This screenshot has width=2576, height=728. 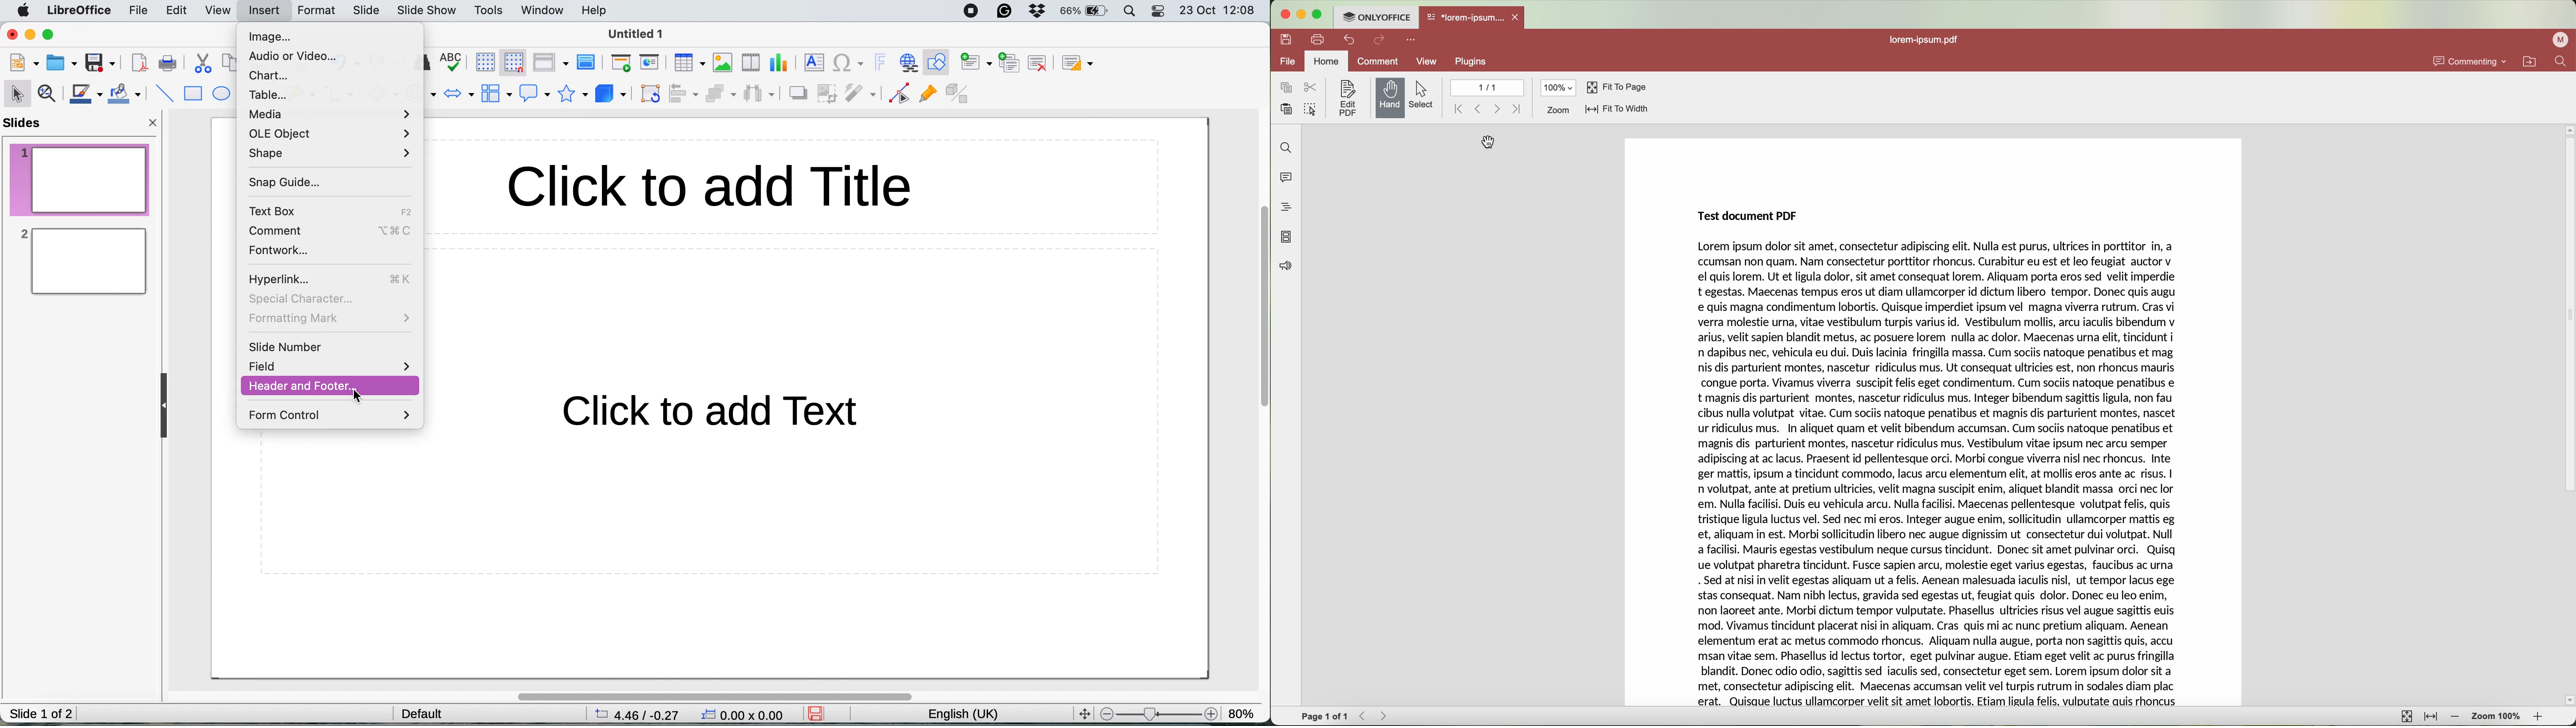 I want to click on start from first slide, so click(x=621, y=64).